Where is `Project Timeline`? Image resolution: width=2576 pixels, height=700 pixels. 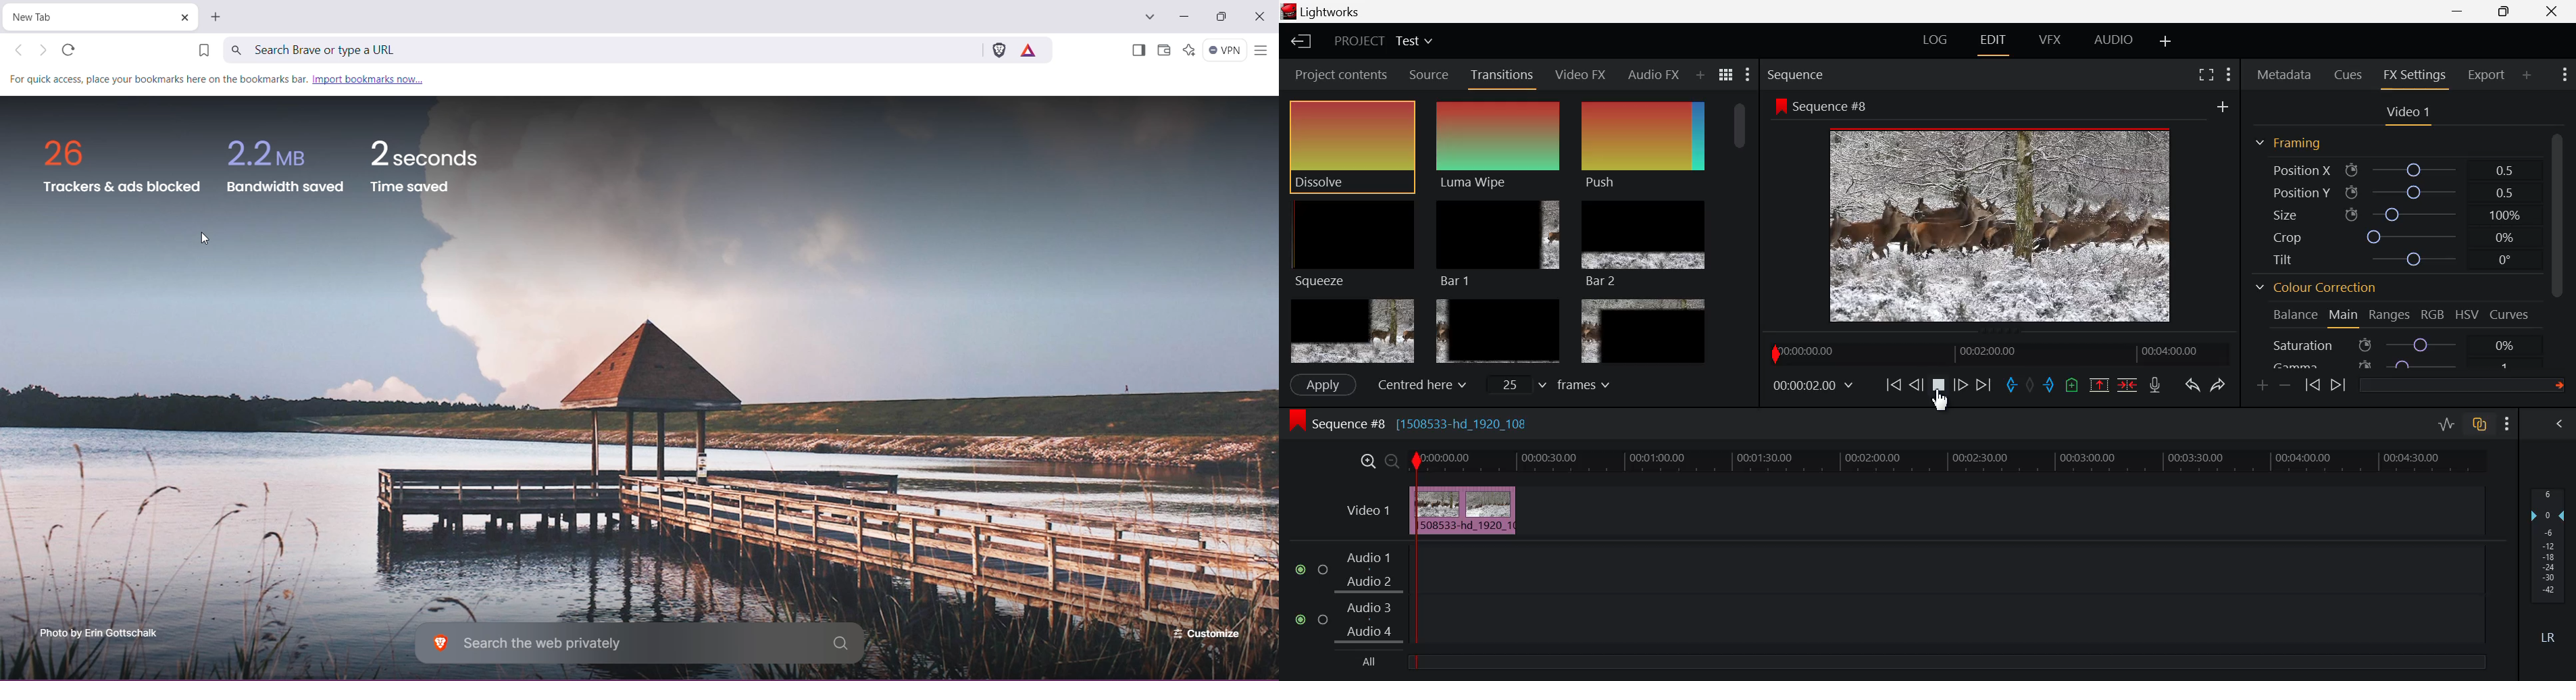
Project Timeline is located at coordinates (1963, 462).